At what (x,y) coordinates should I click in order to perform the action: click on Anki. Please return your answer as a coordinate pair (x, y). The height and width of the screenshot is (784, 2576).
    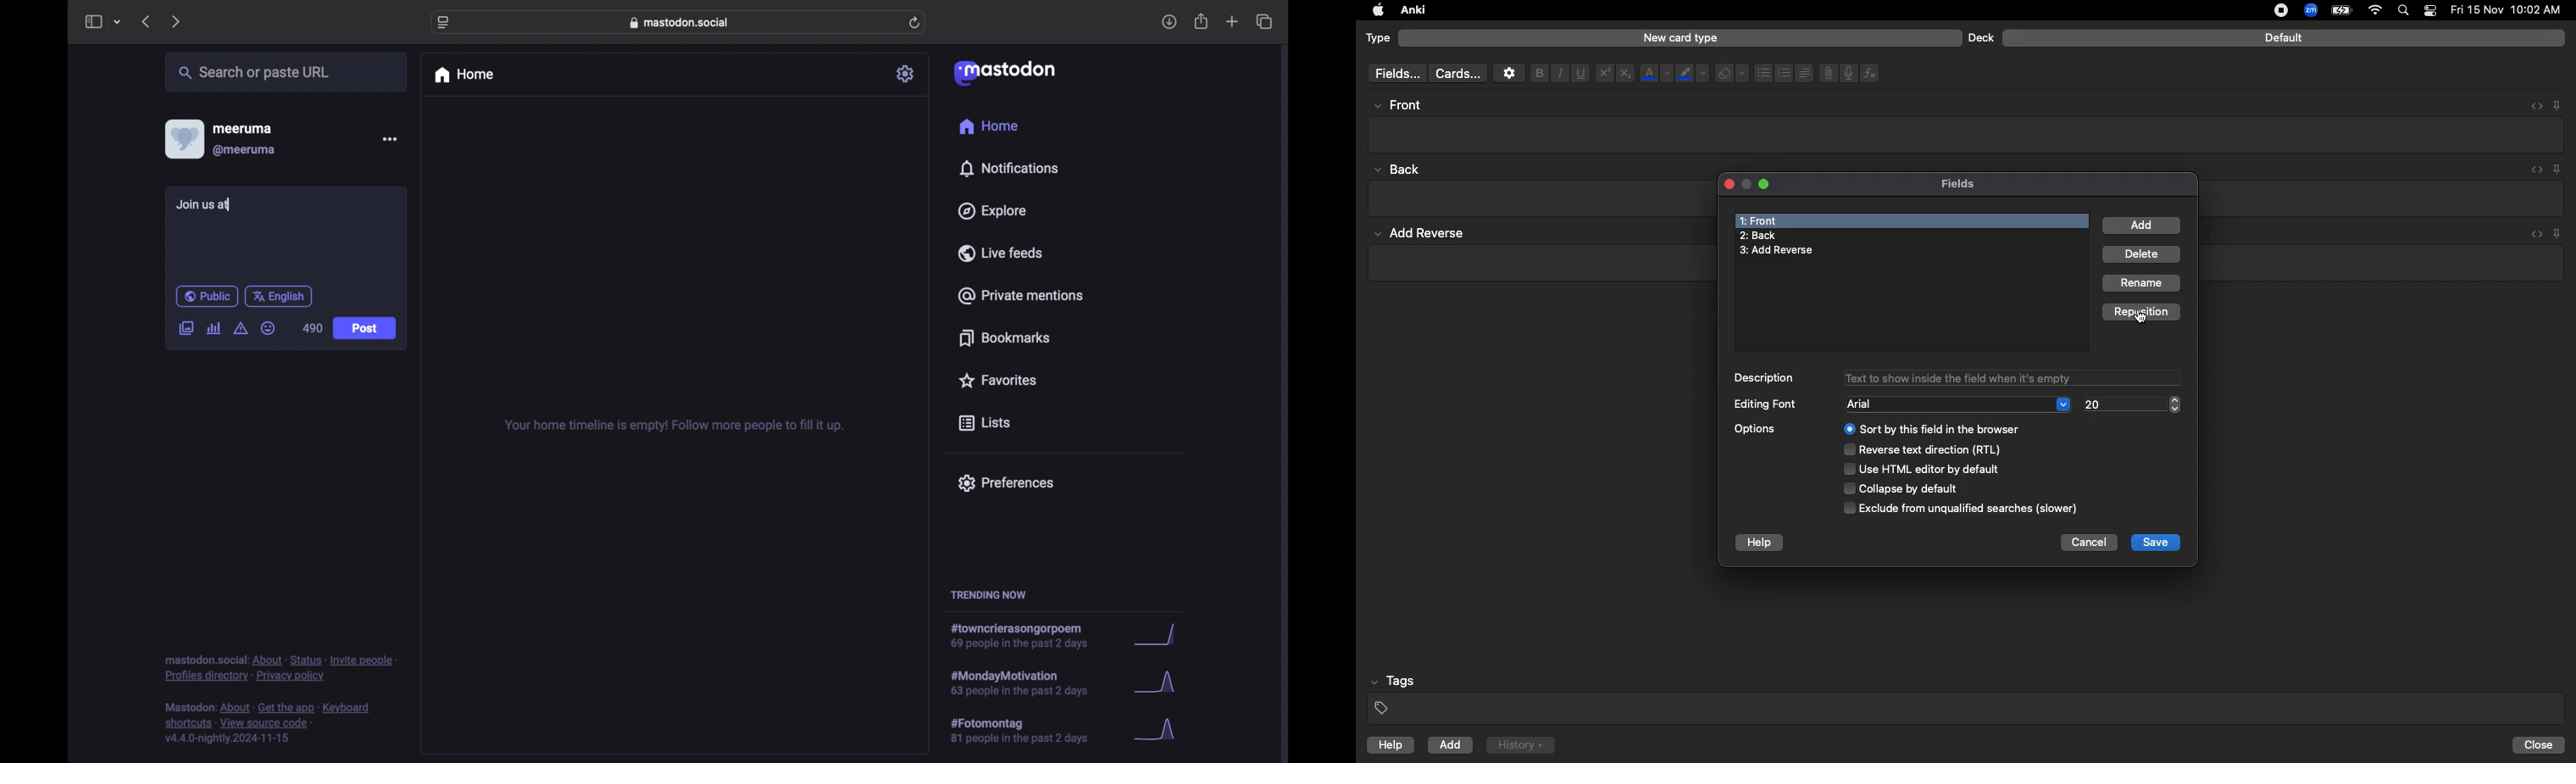
    Looking at the image, I should click on (1412, 11).